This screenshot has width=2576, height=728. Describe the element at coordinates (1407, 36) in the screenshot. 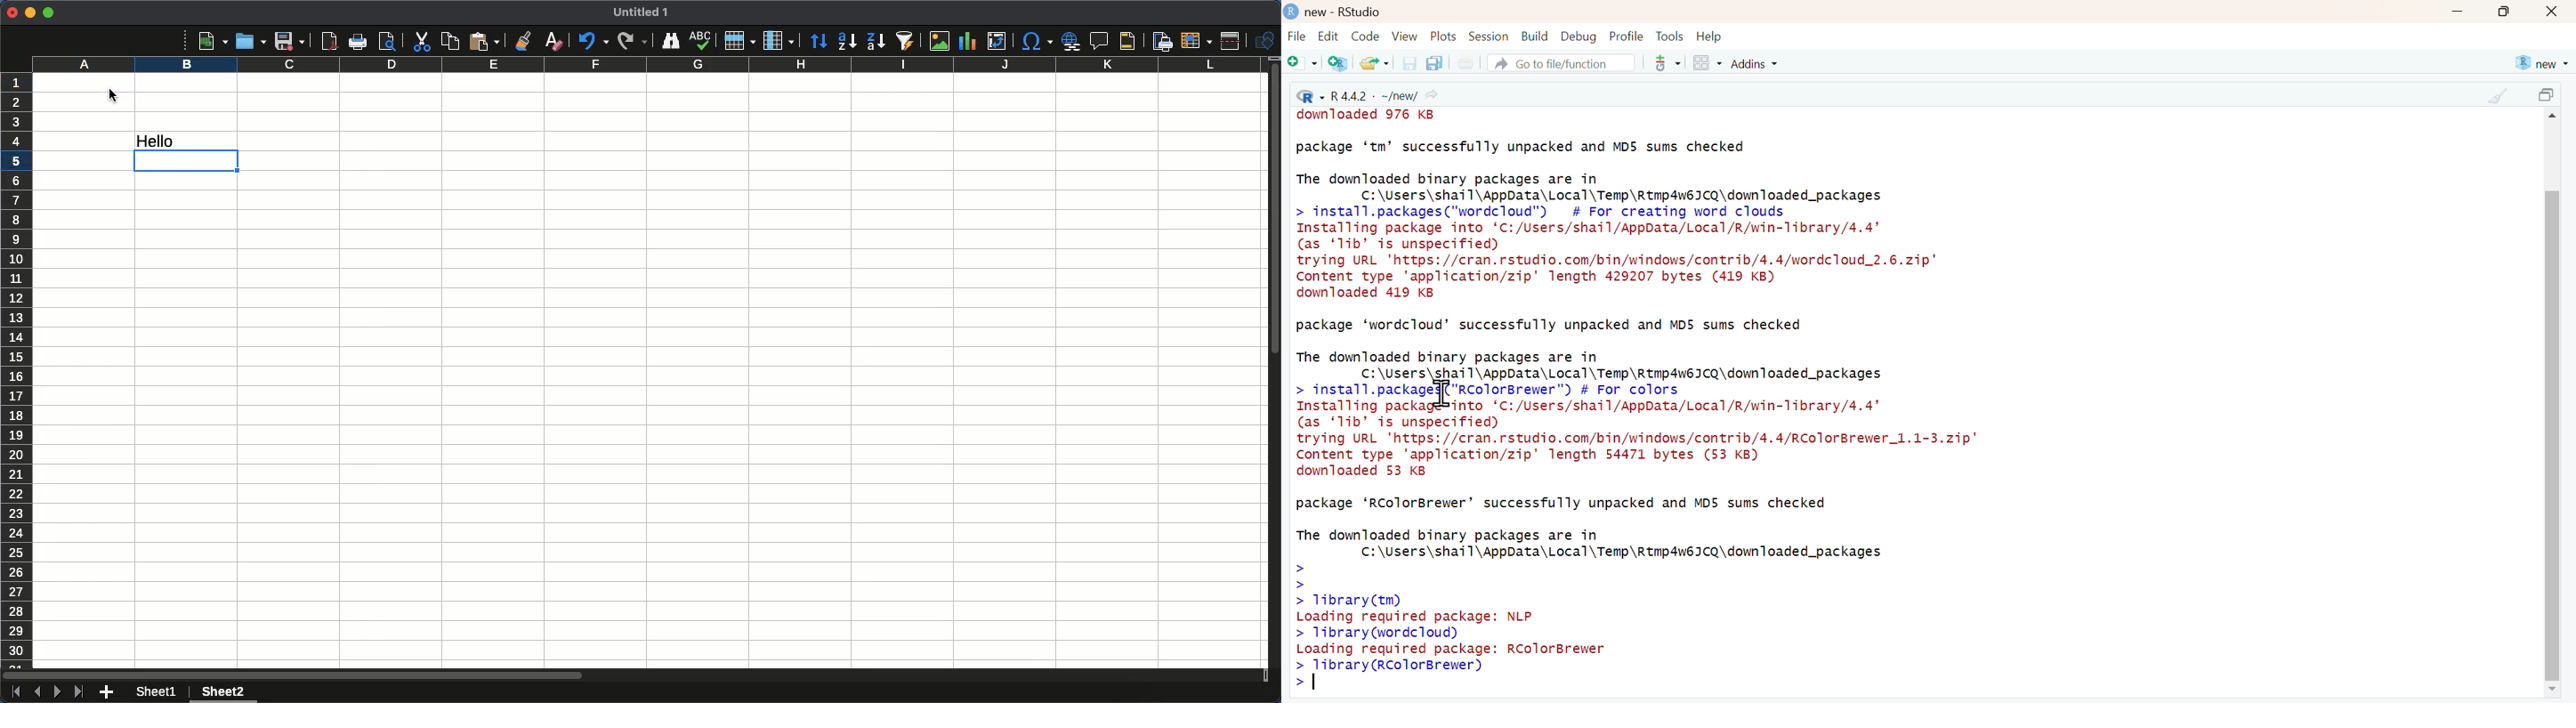

I see `View` at that location.